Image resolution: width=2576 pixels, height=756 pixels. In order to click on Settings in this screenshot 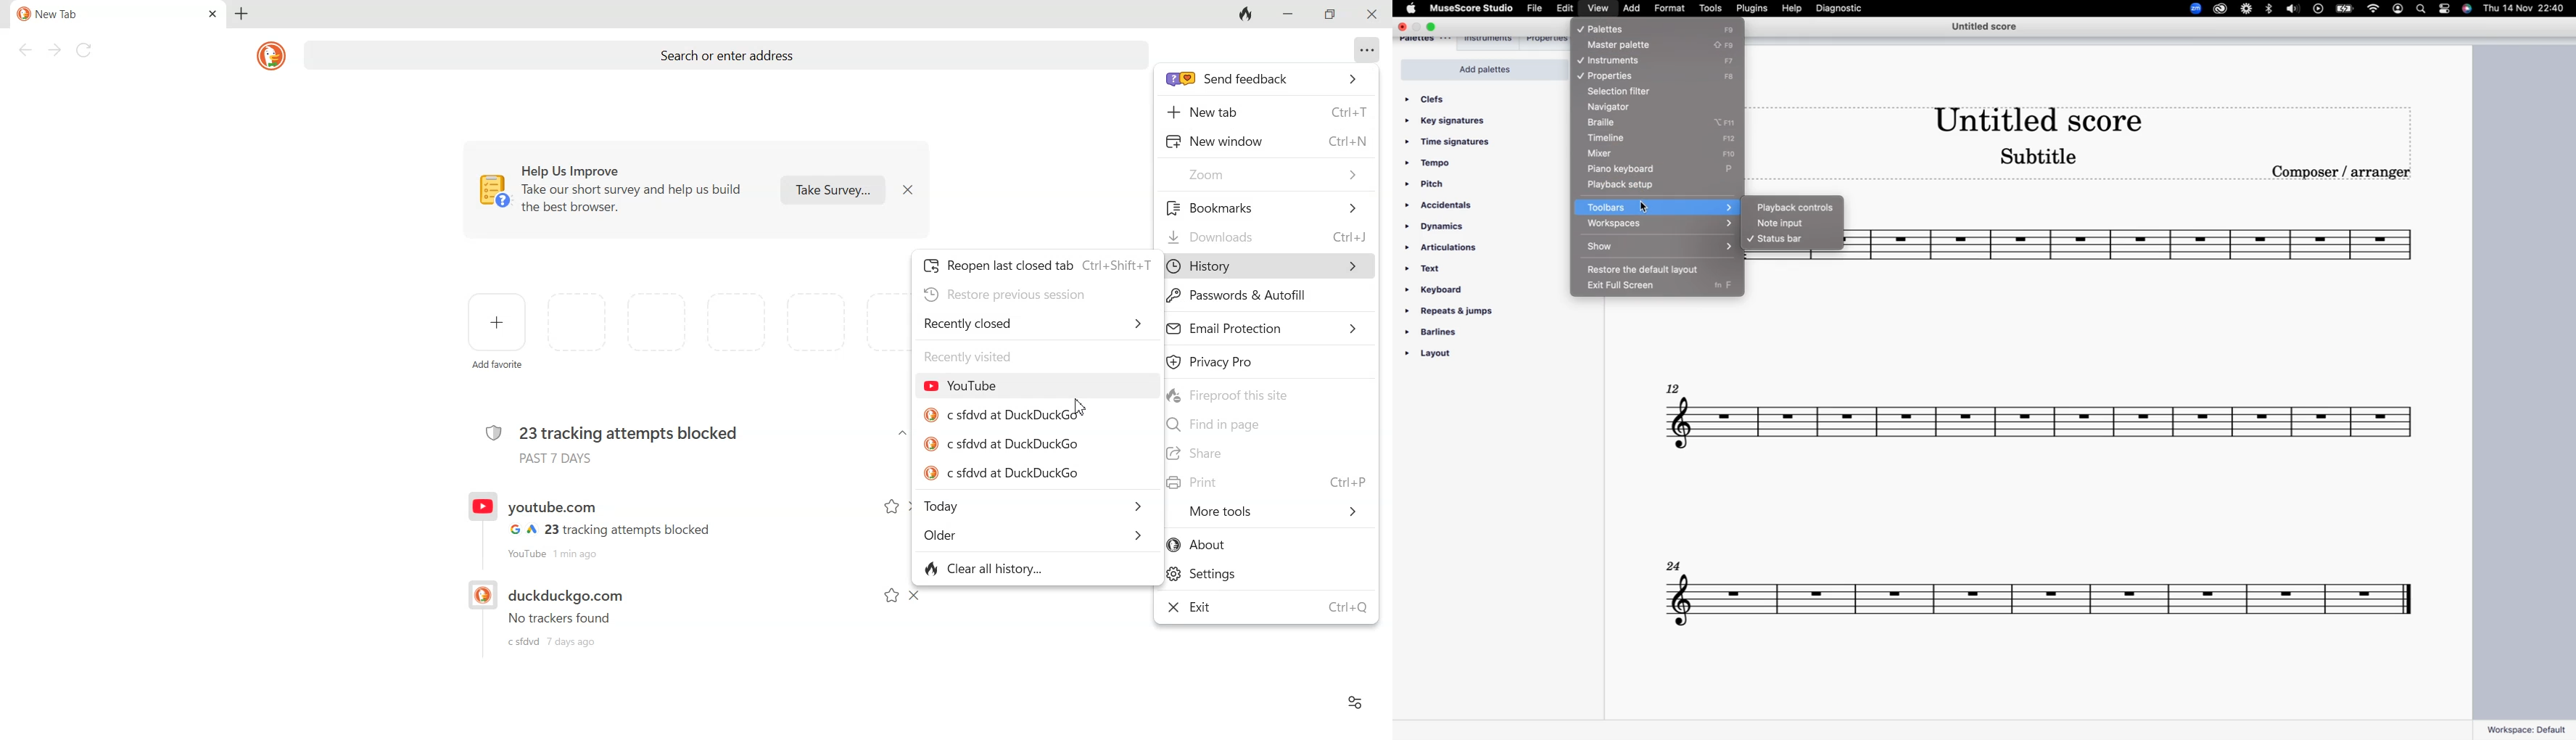, I will do `click(1267, 574)`.